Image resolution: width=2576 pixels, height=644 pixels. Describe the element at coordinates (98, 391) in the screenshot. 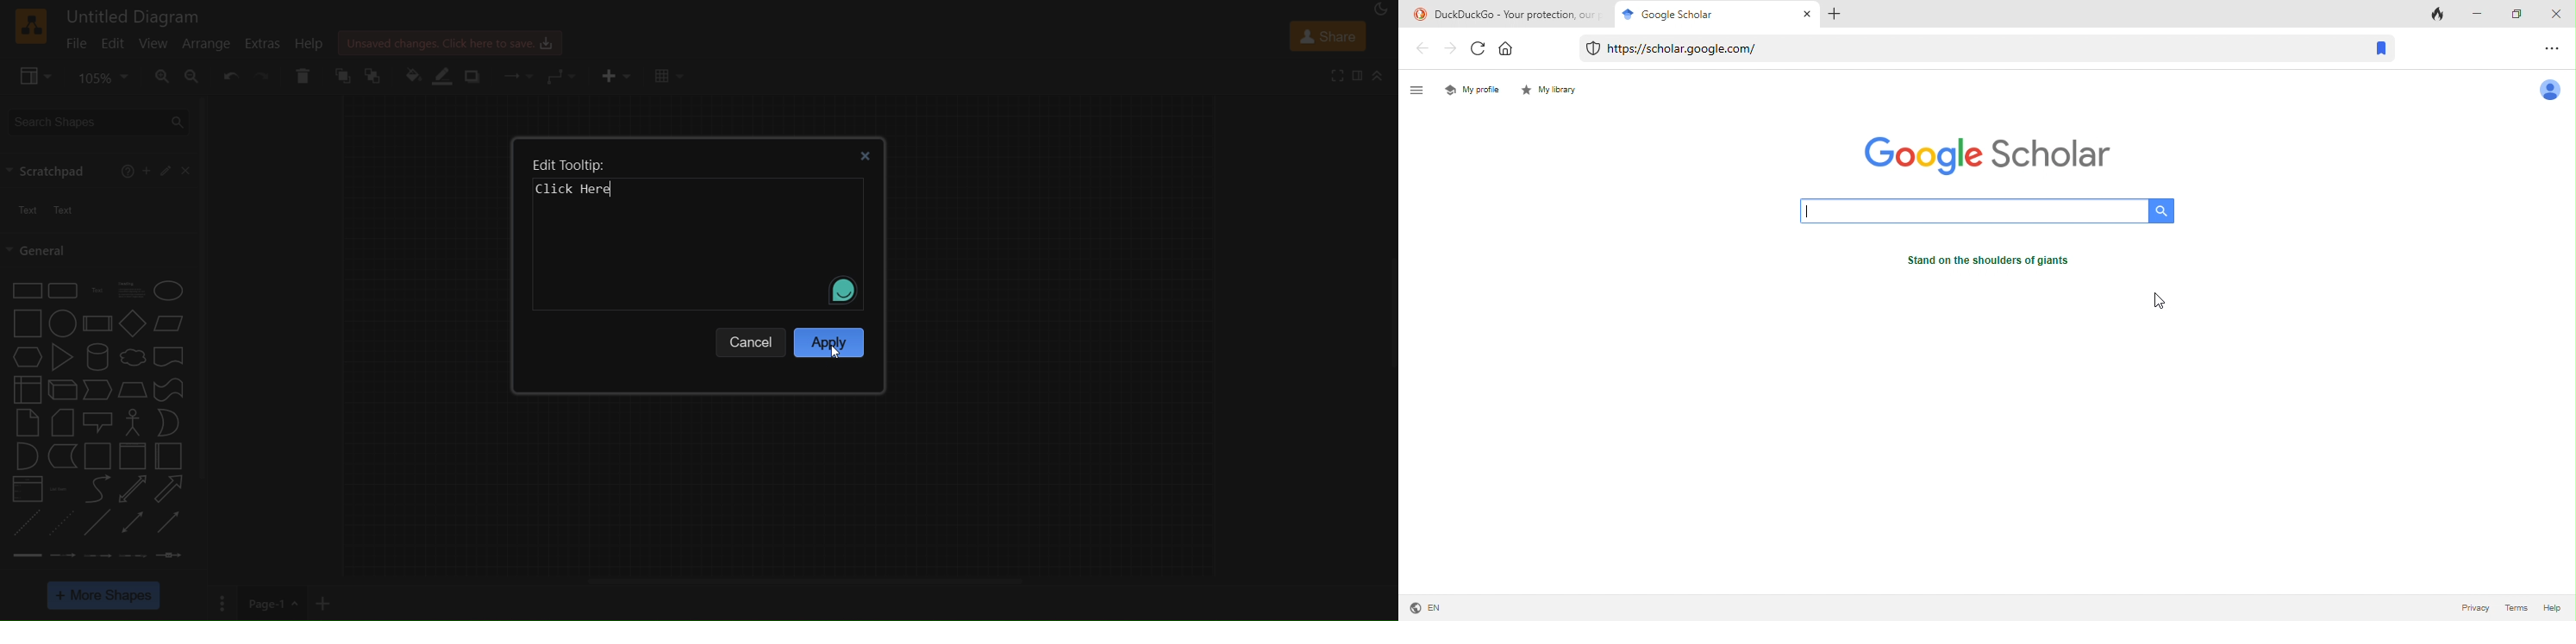

I see `steps` at that location.